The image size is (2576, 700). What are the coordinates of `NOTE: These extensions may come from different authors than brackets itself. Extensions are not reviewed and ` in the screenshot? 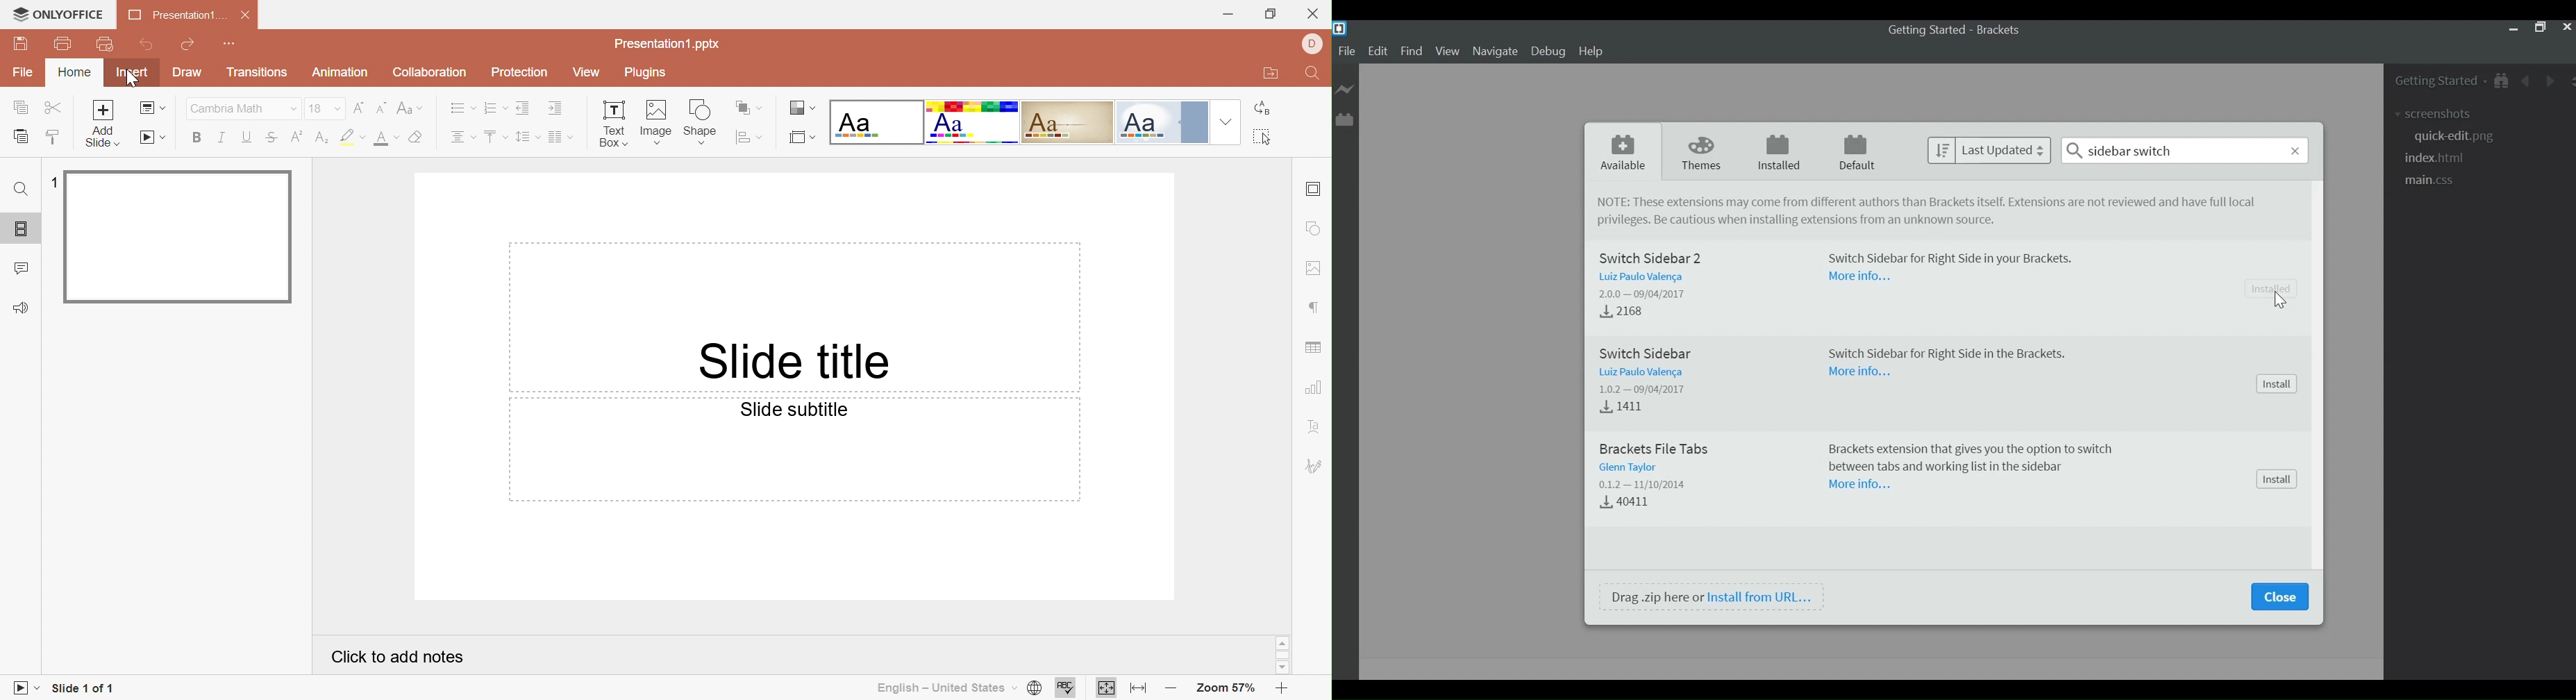 It's located at (1932, 202).